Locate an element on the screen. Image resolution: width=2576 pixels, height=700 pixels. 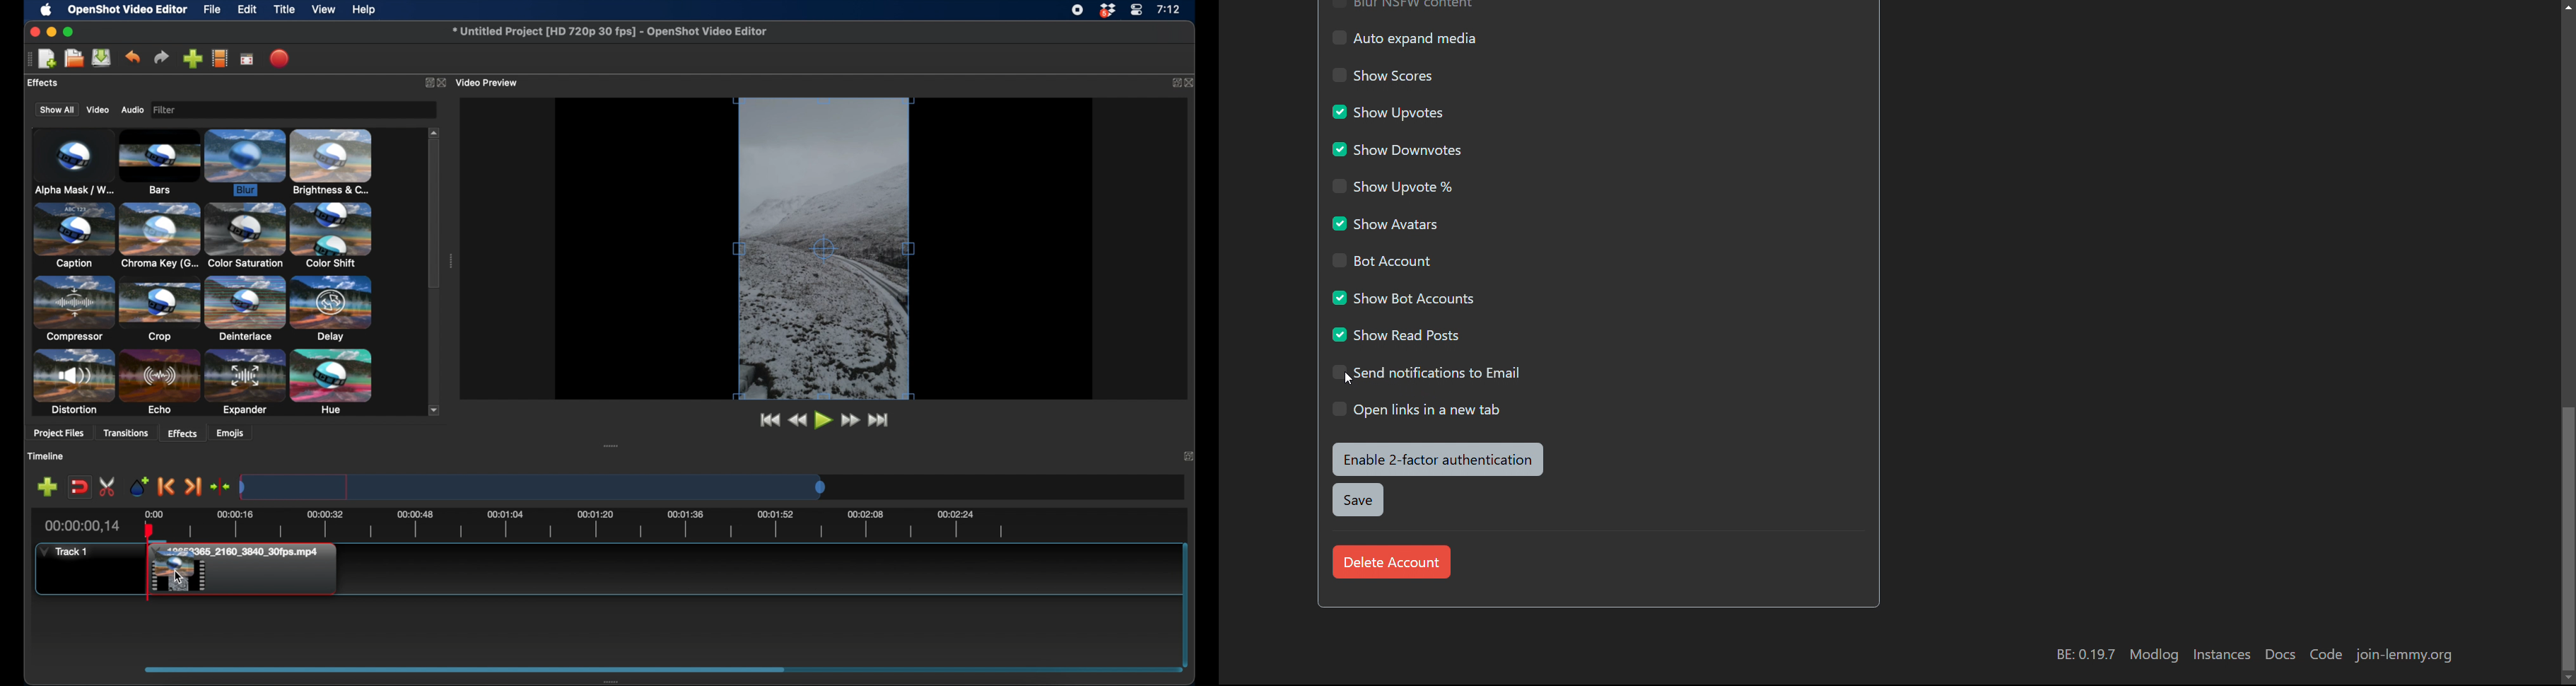
code is located at coordinates (2326, 655).